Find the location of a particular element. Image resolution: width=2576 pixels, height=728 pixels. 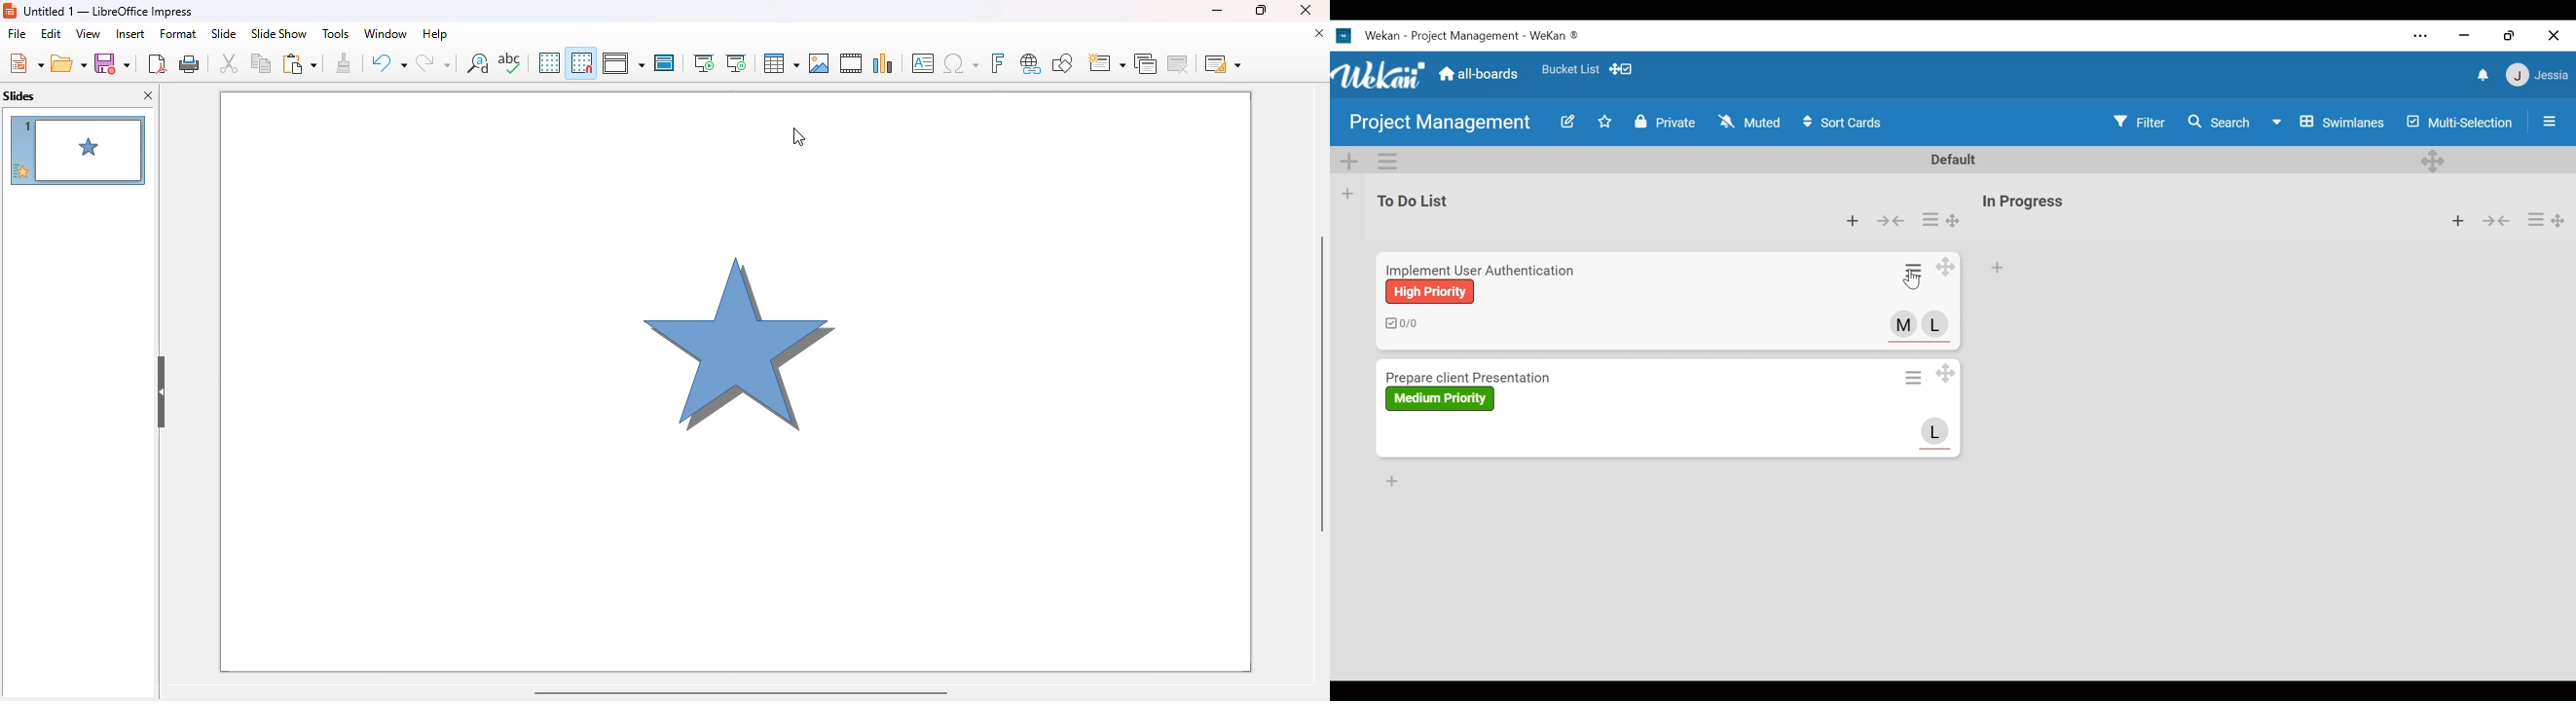

save is located at coordinates (112, 63).